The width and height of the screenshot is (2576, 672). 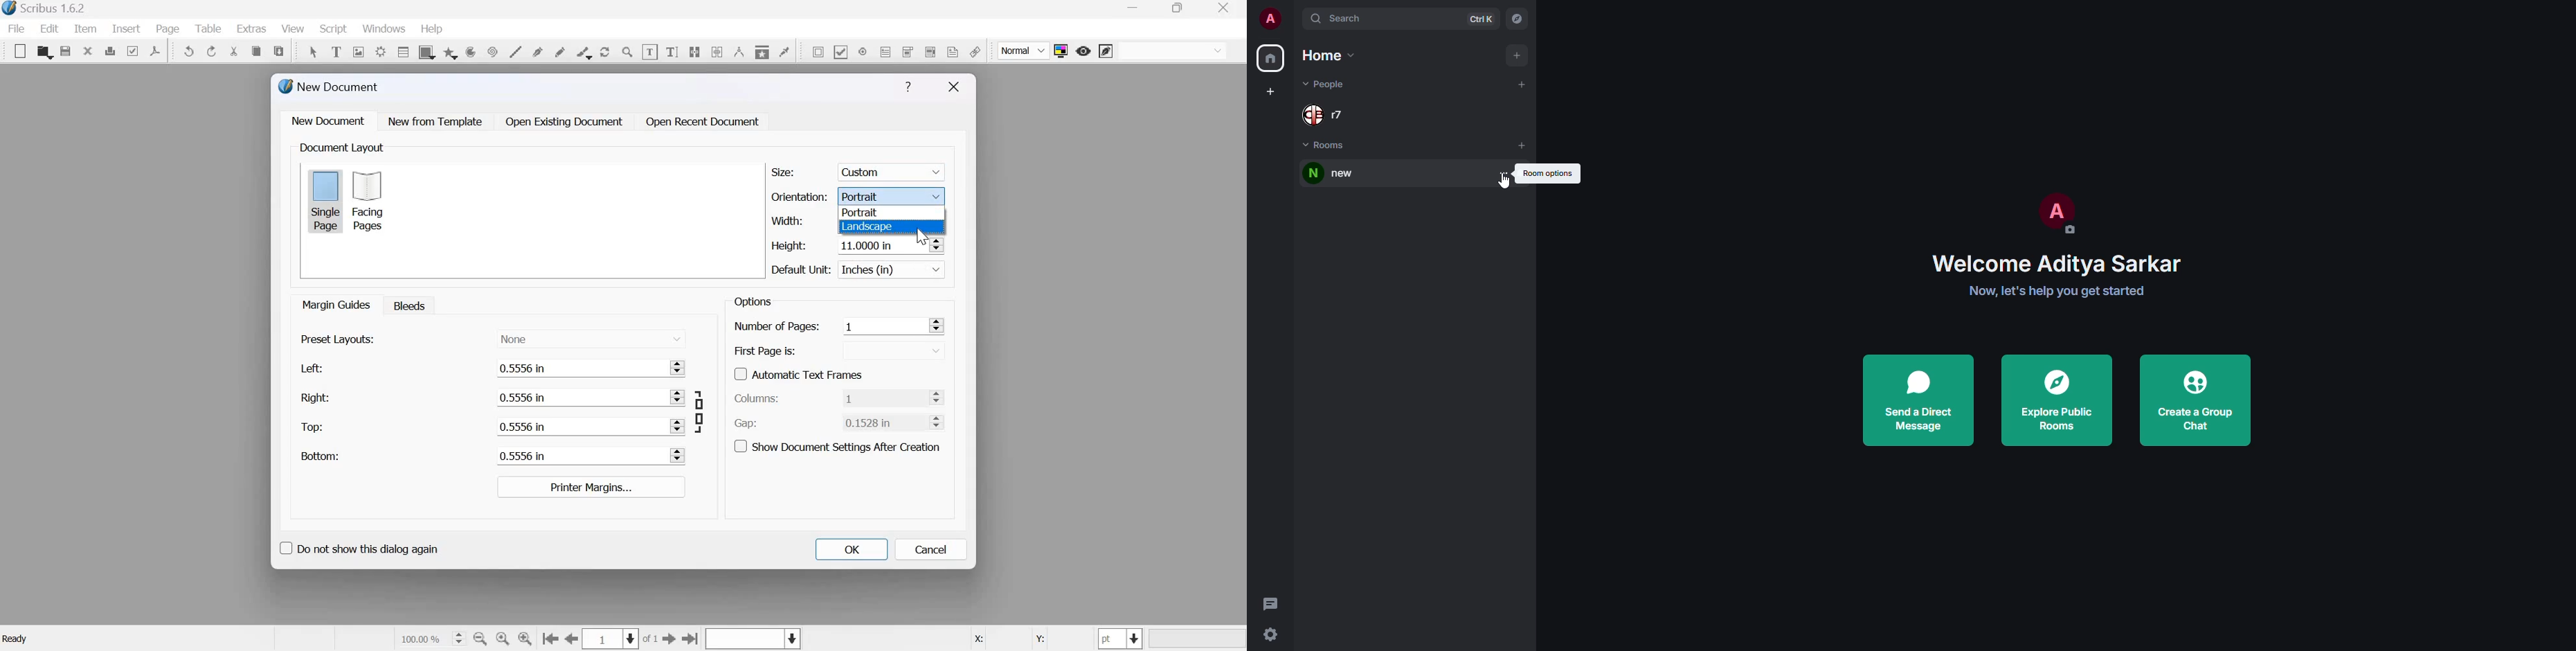 I want to click on cut, so click(x=234, y=51).